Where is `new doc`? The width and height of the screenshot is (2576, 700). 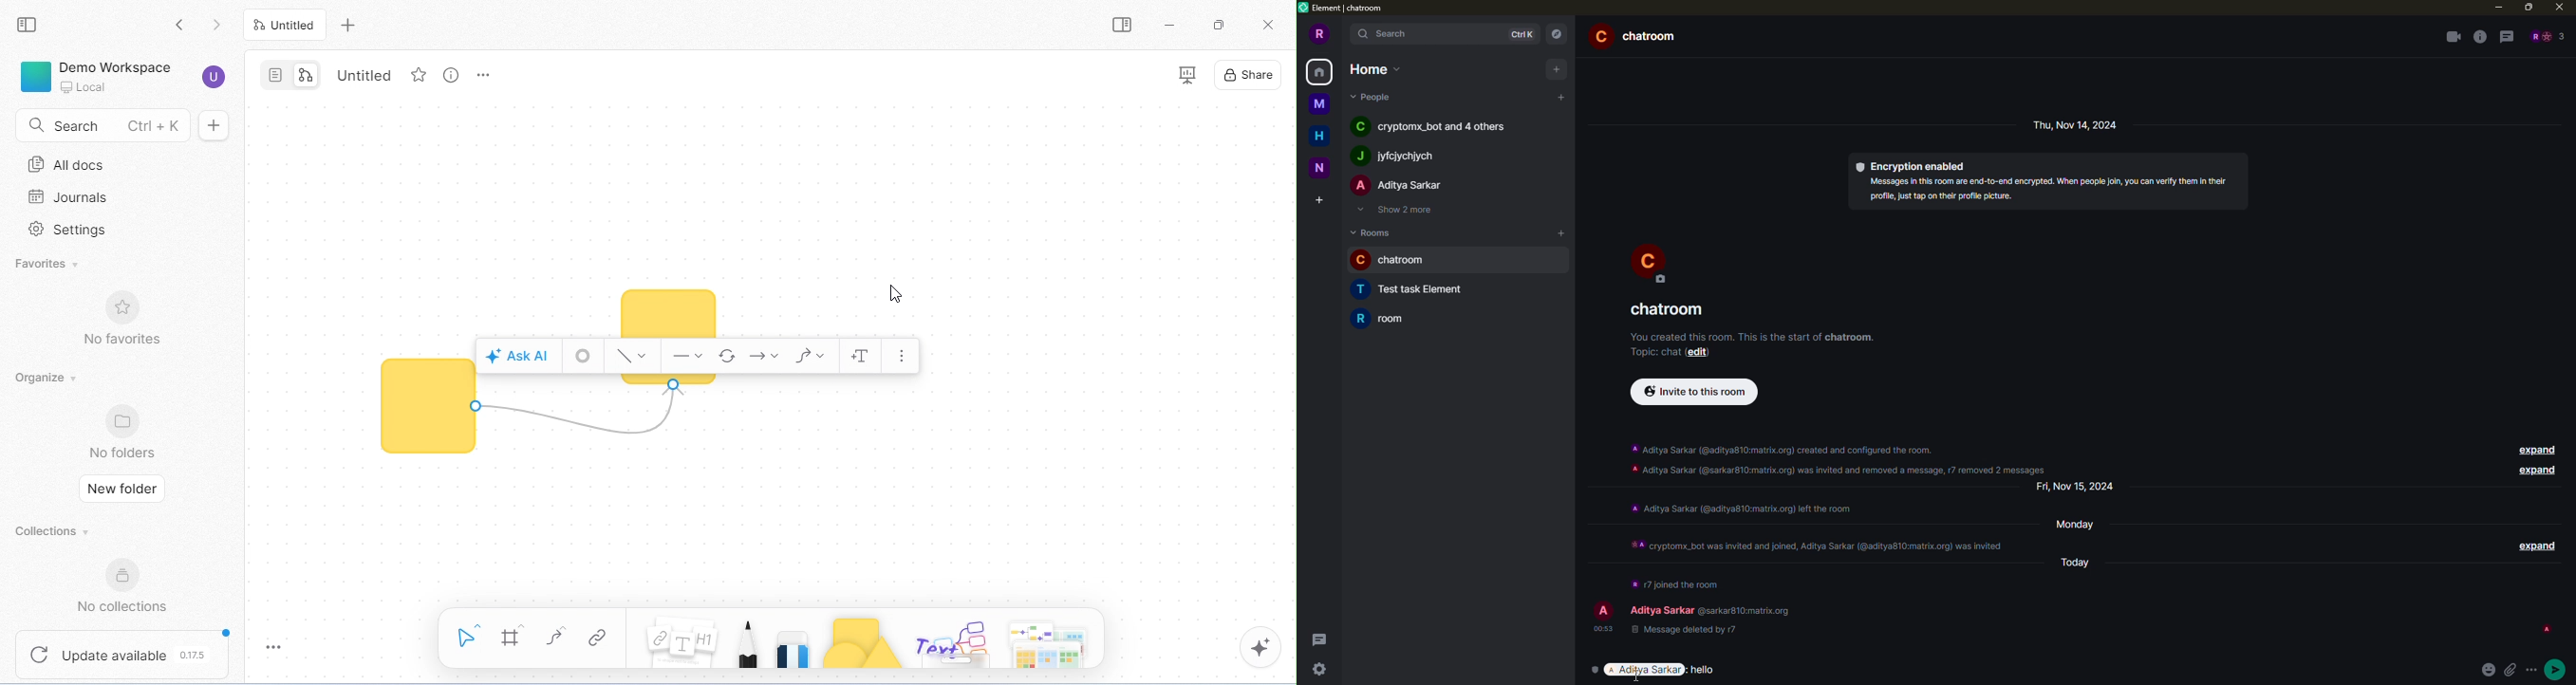 new doc is located at coordinates (214, 125).